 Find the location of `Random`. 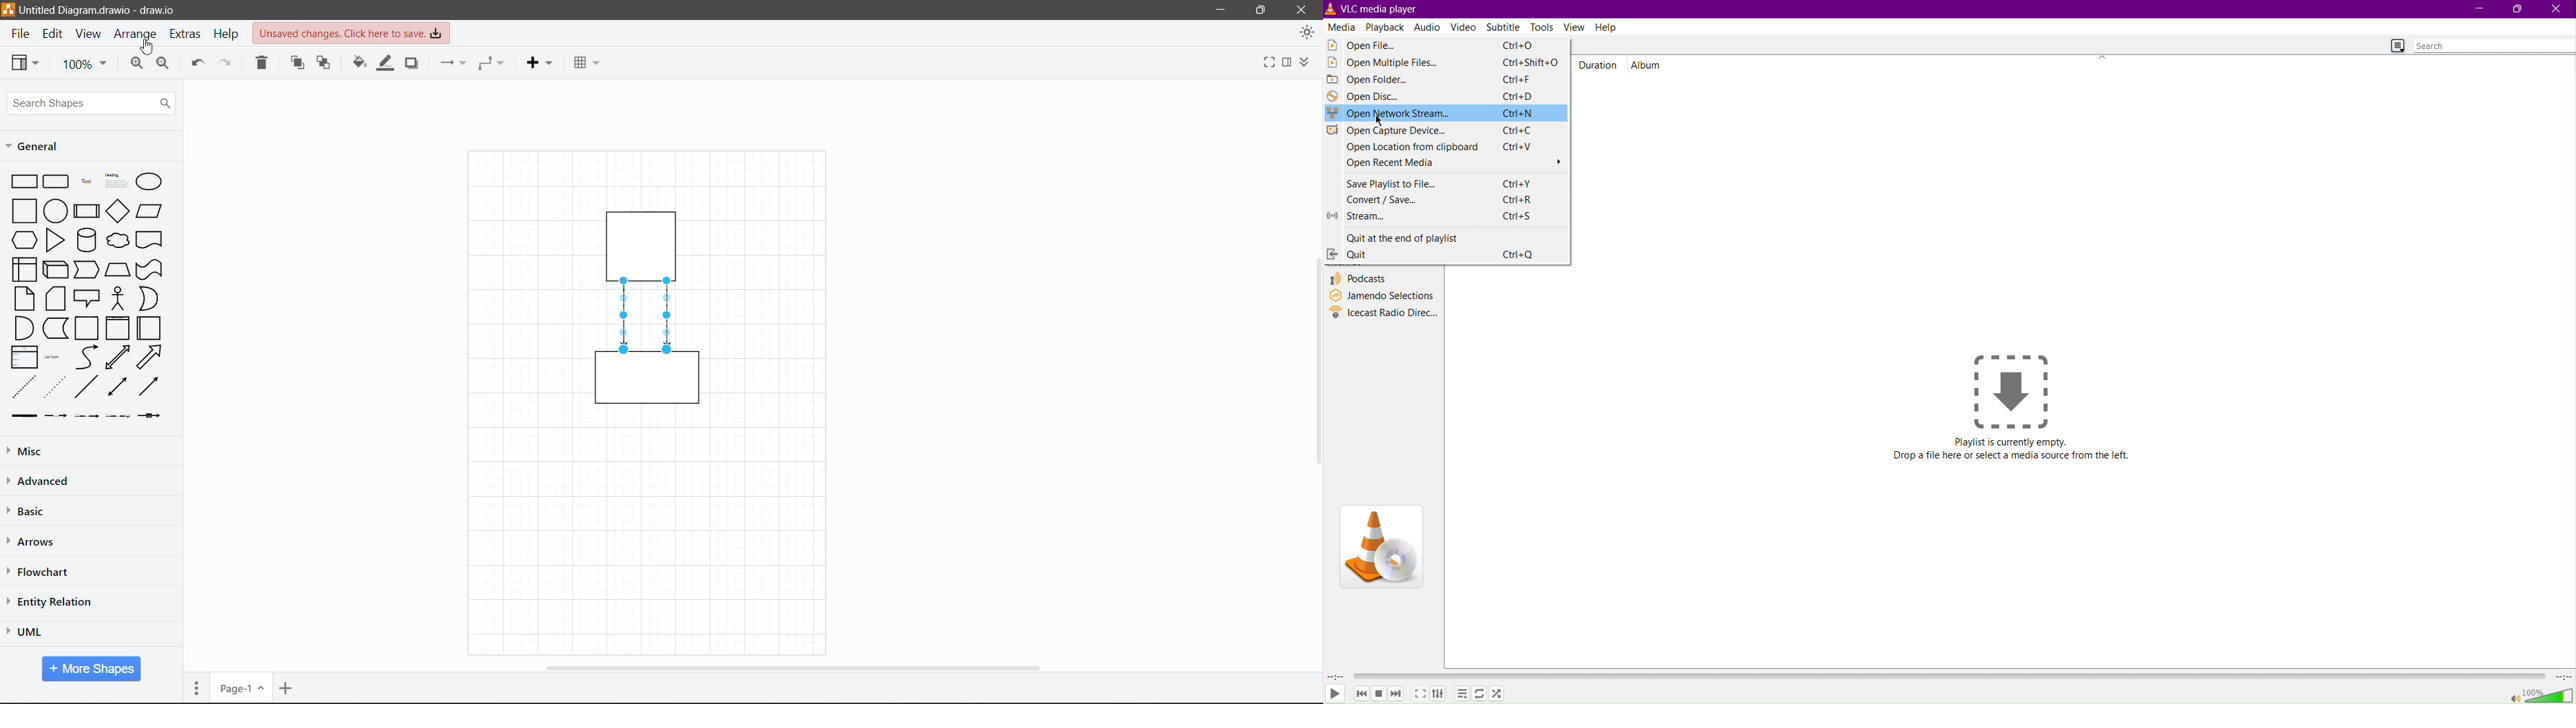

Random is located at coordinates (1500, 694).